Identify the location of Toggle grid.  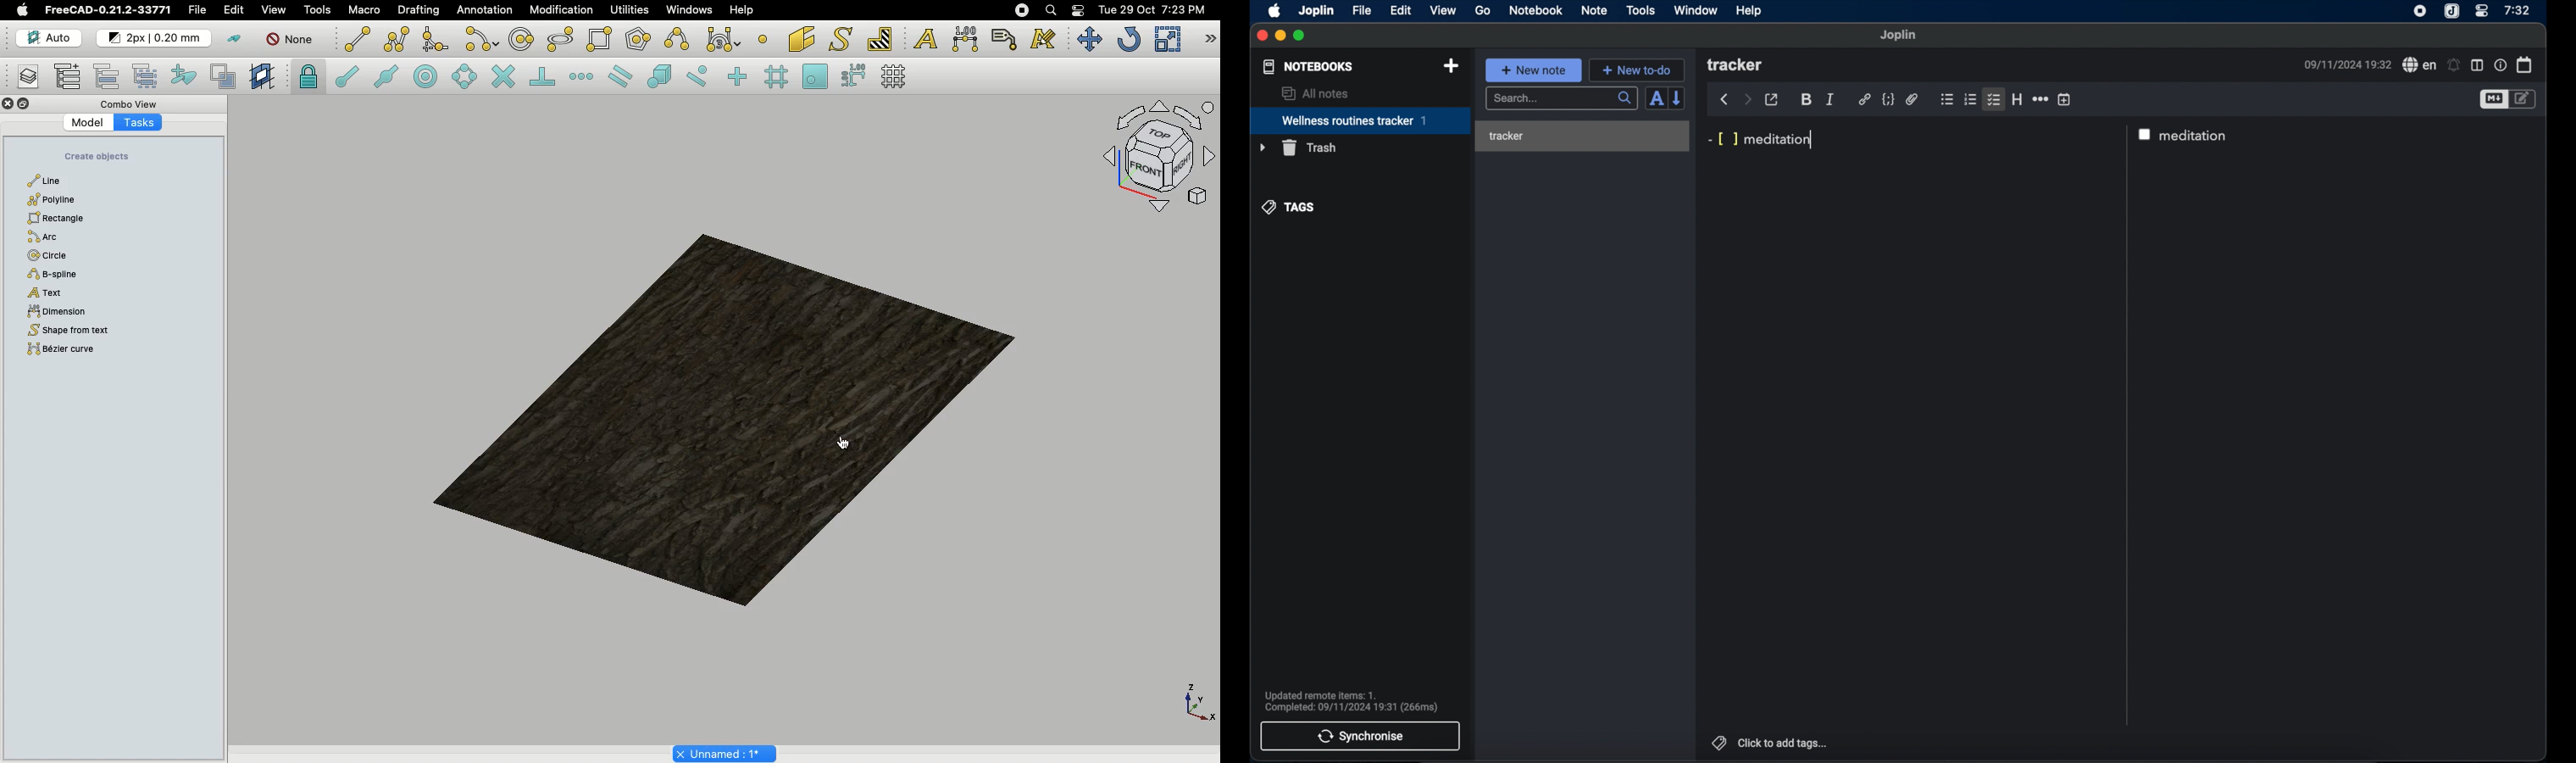
(899, 76).